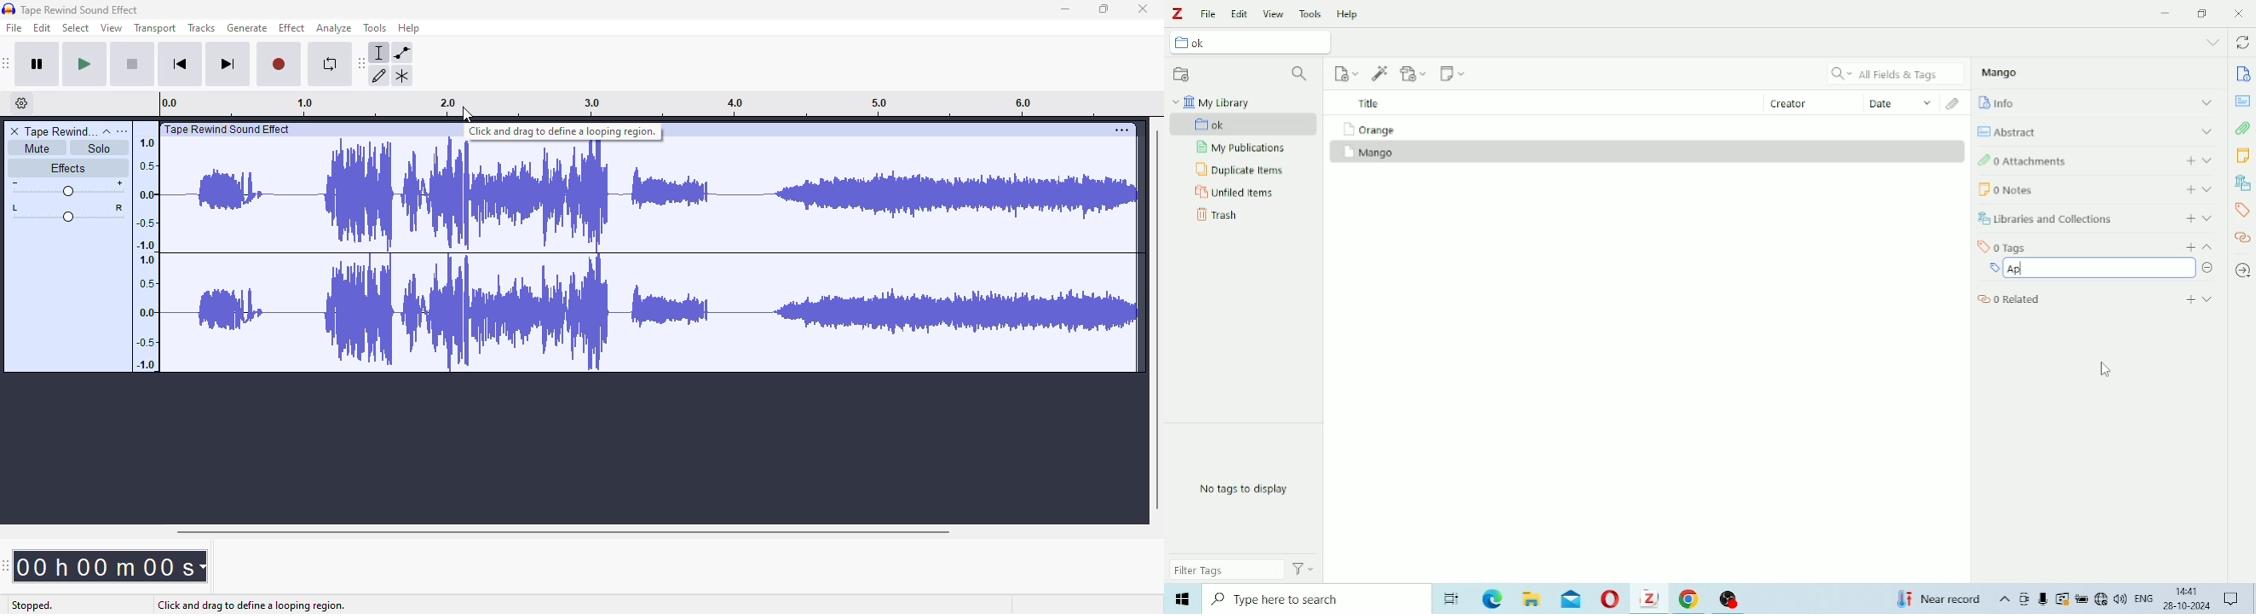 This screenshot has width=2268, height=616. I want to click on tracks, so click(202, 28).